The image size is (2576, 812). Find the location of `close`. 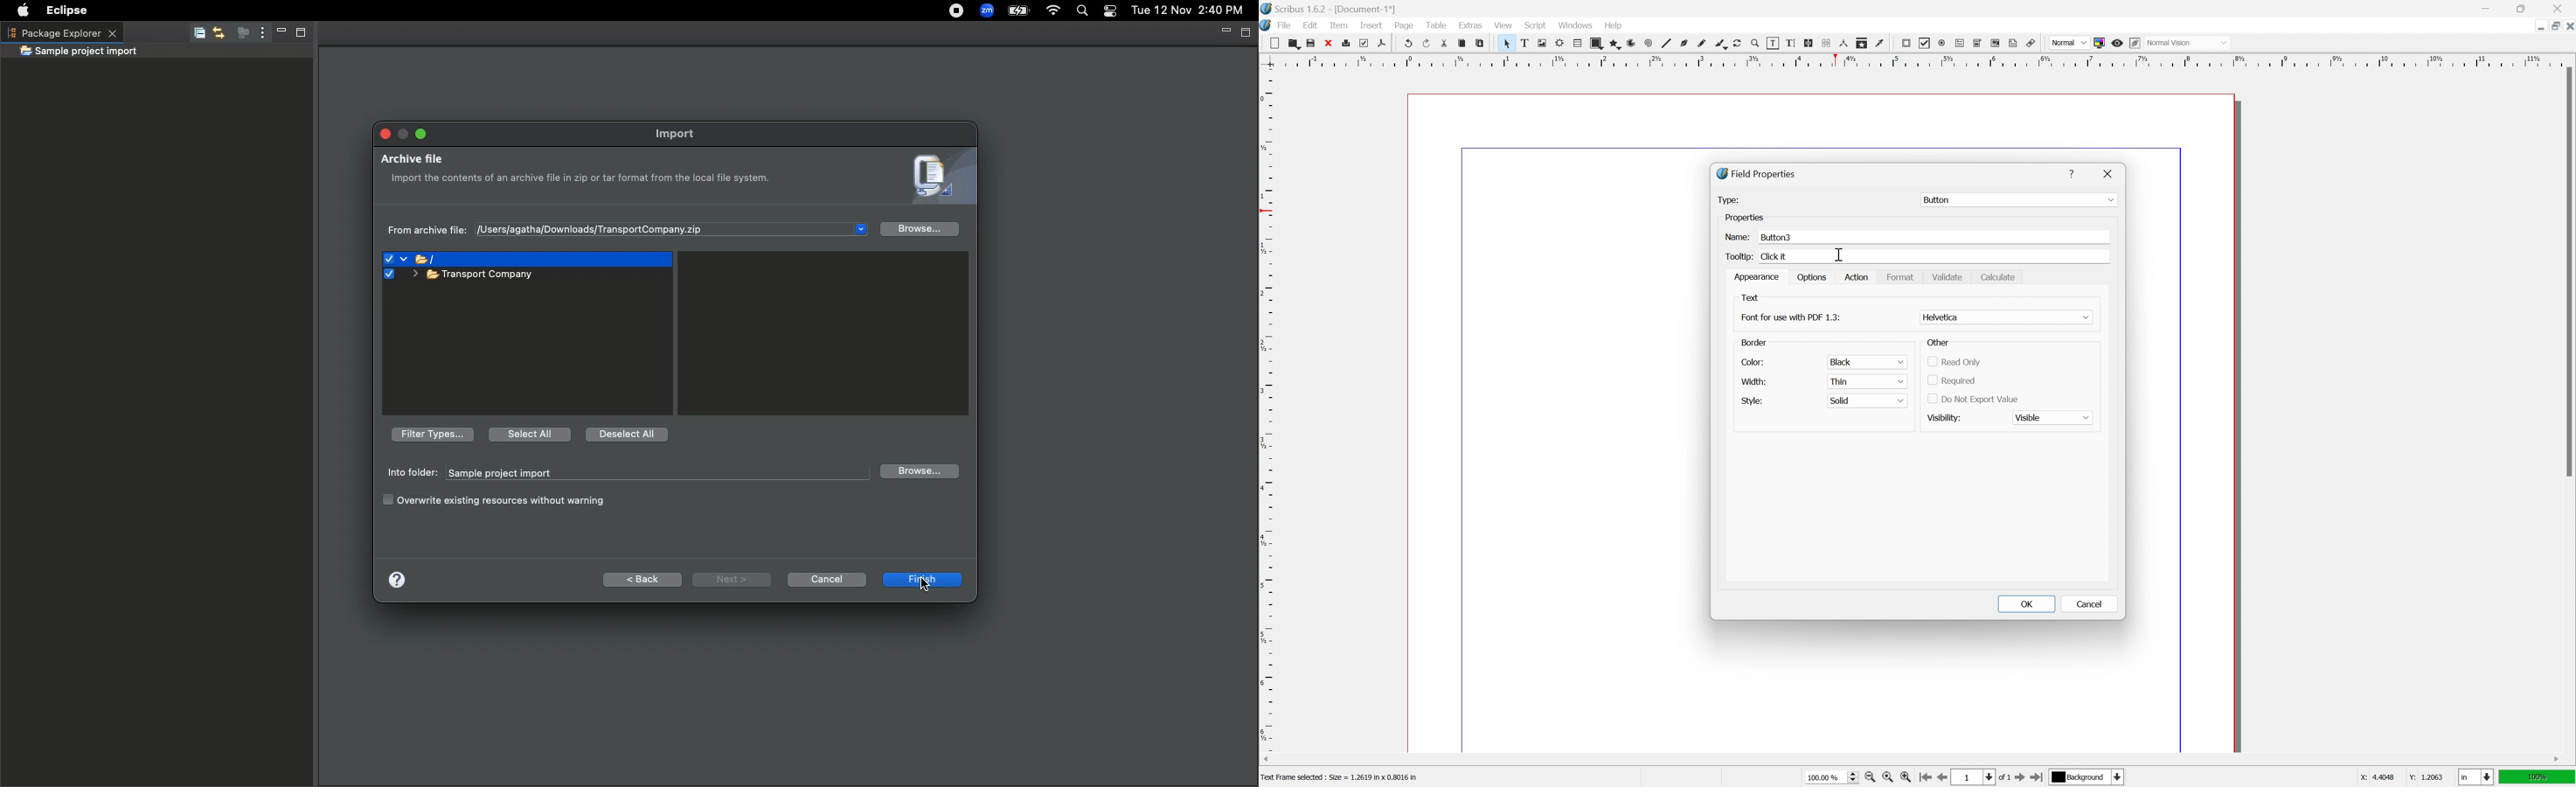

close is located at coordinates (2569, 26).